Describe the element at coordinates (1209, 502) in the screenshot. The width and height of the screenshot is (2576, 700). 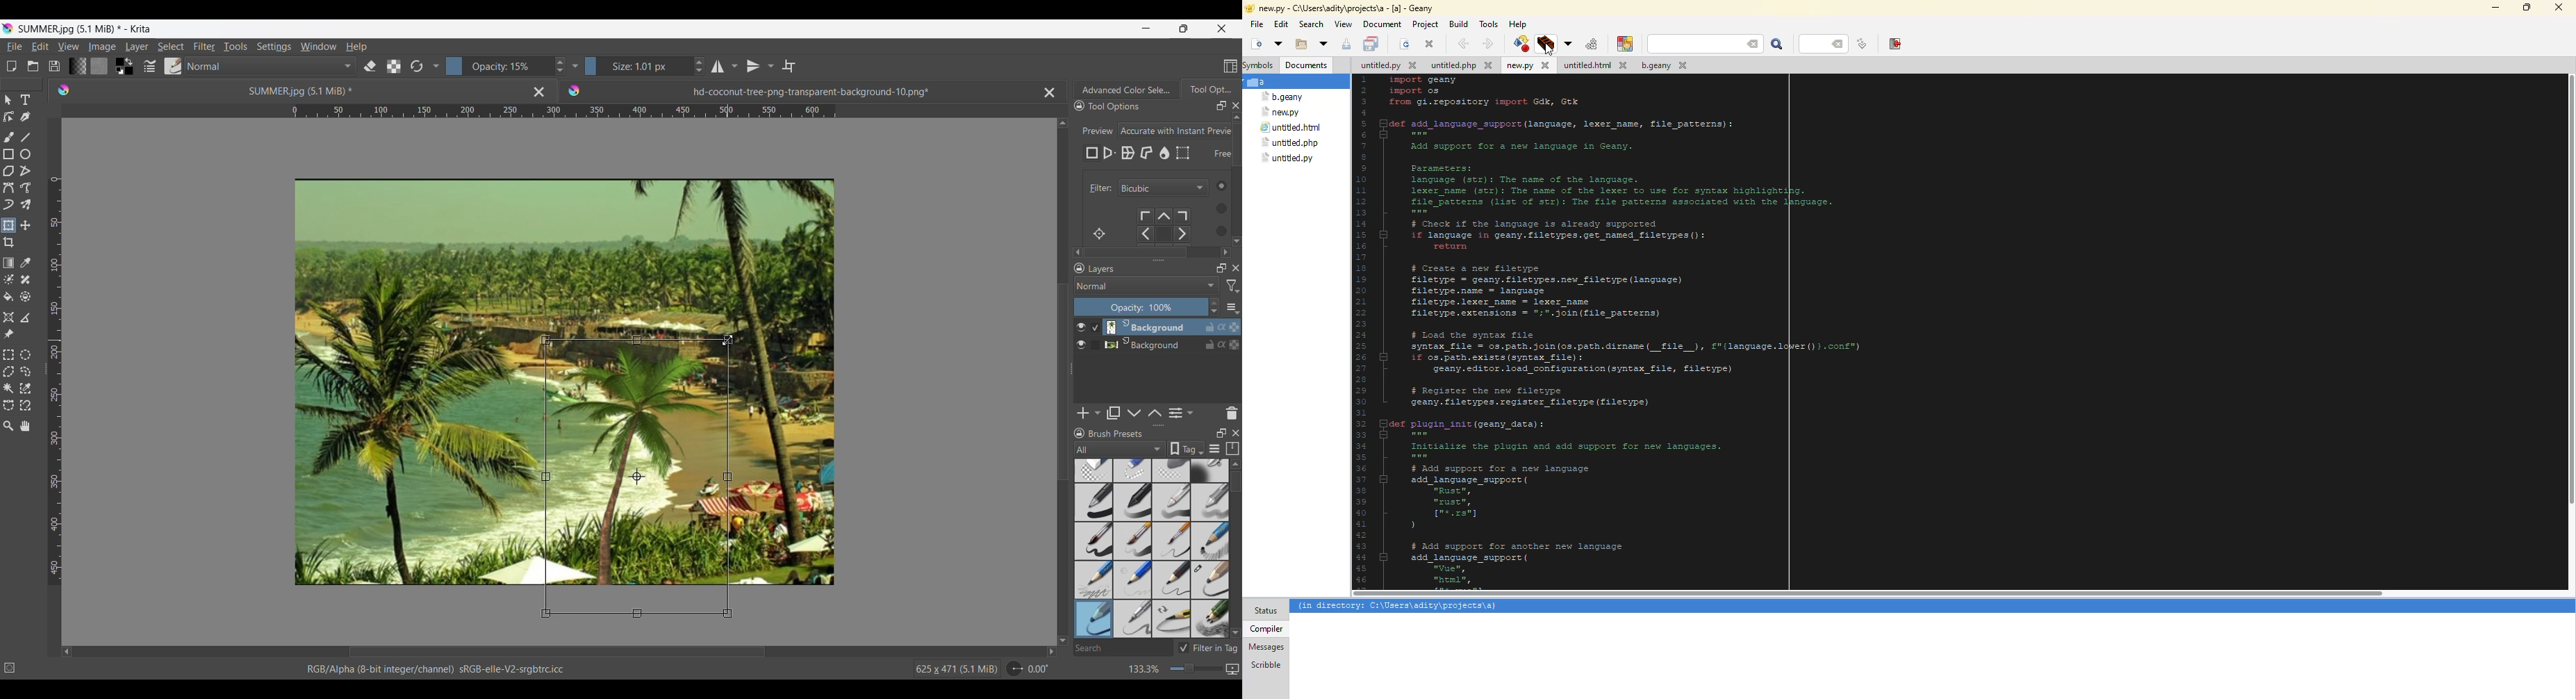
I see `basic 4-flow opacity` at that location.